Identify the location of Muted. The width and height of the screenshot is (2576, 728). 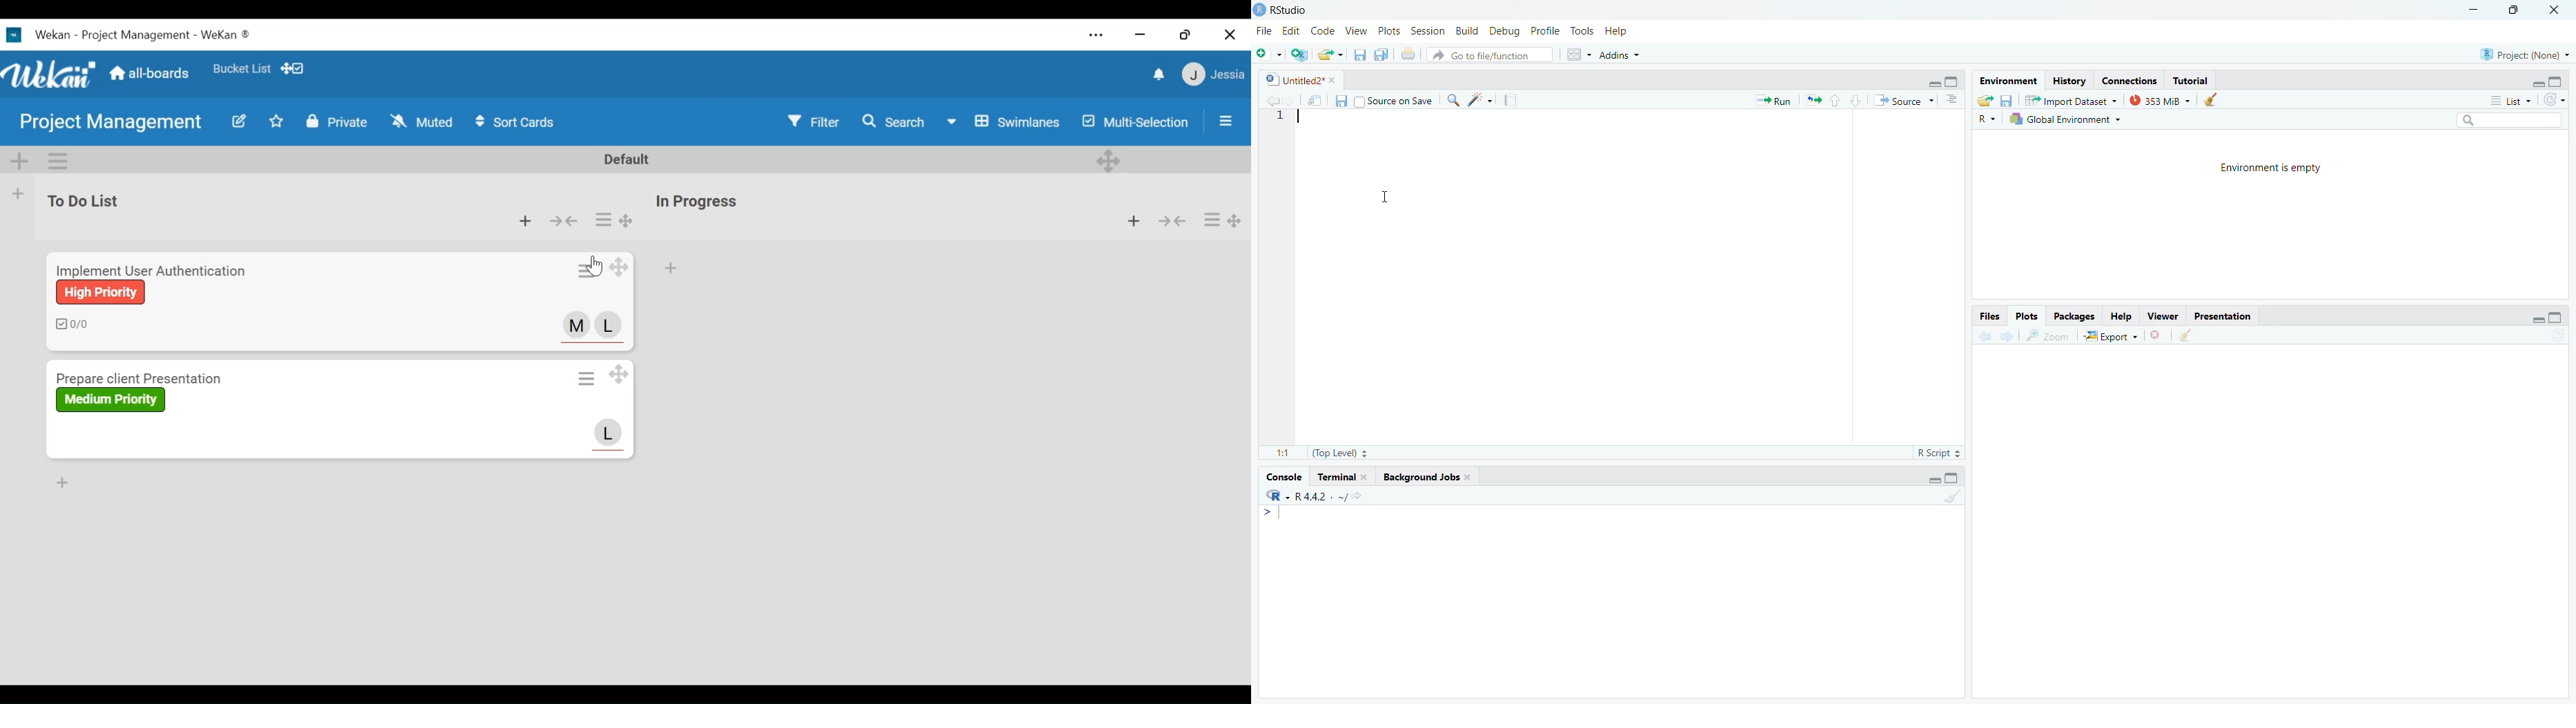
(422, 122).